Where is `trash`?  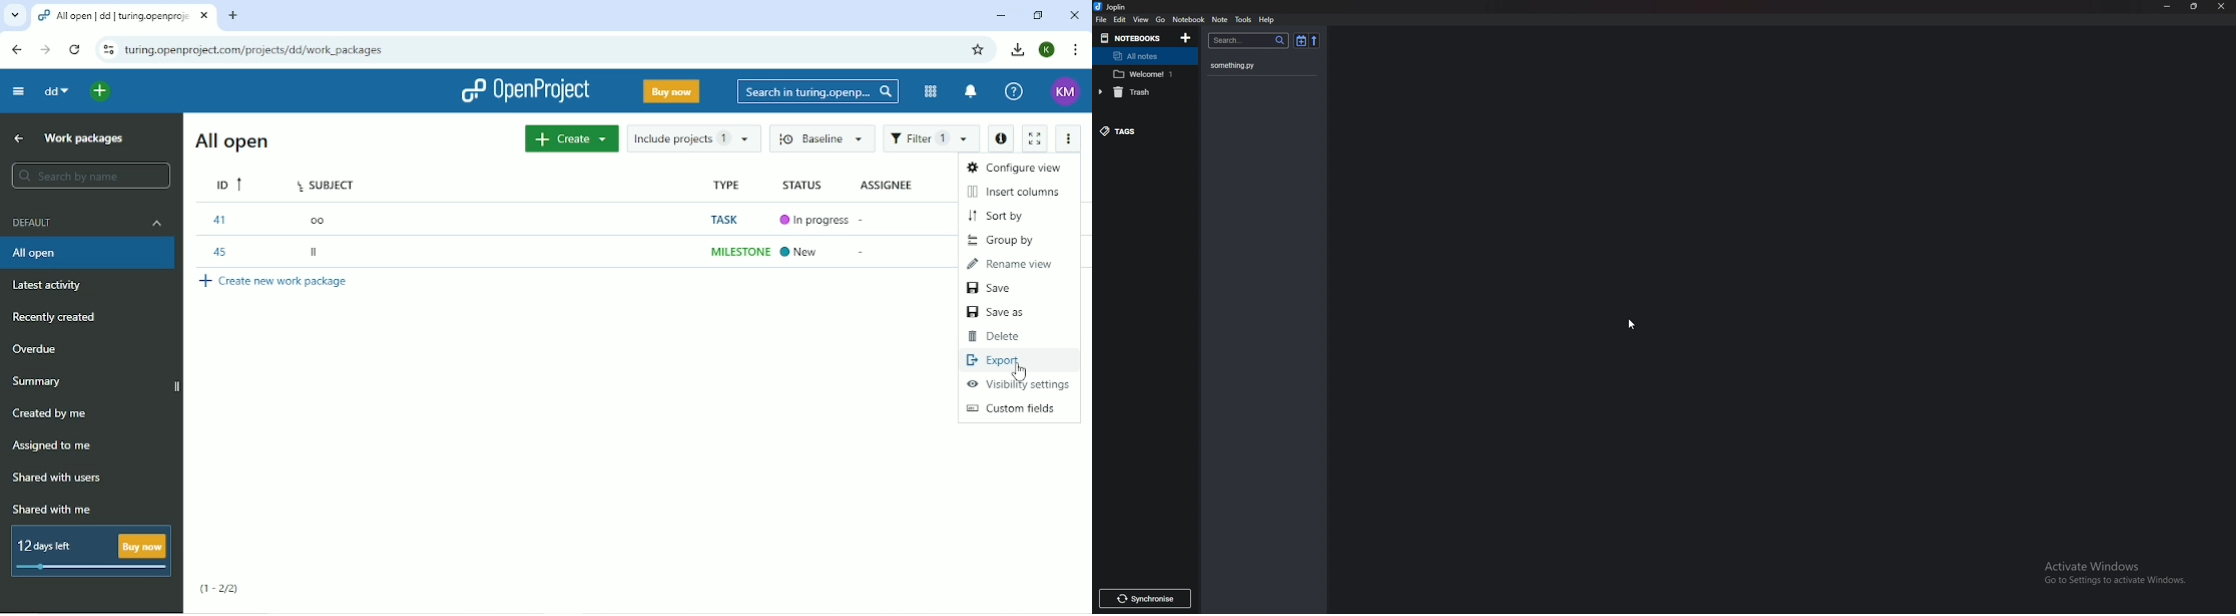 trash is located at coordinates (1140, 91).